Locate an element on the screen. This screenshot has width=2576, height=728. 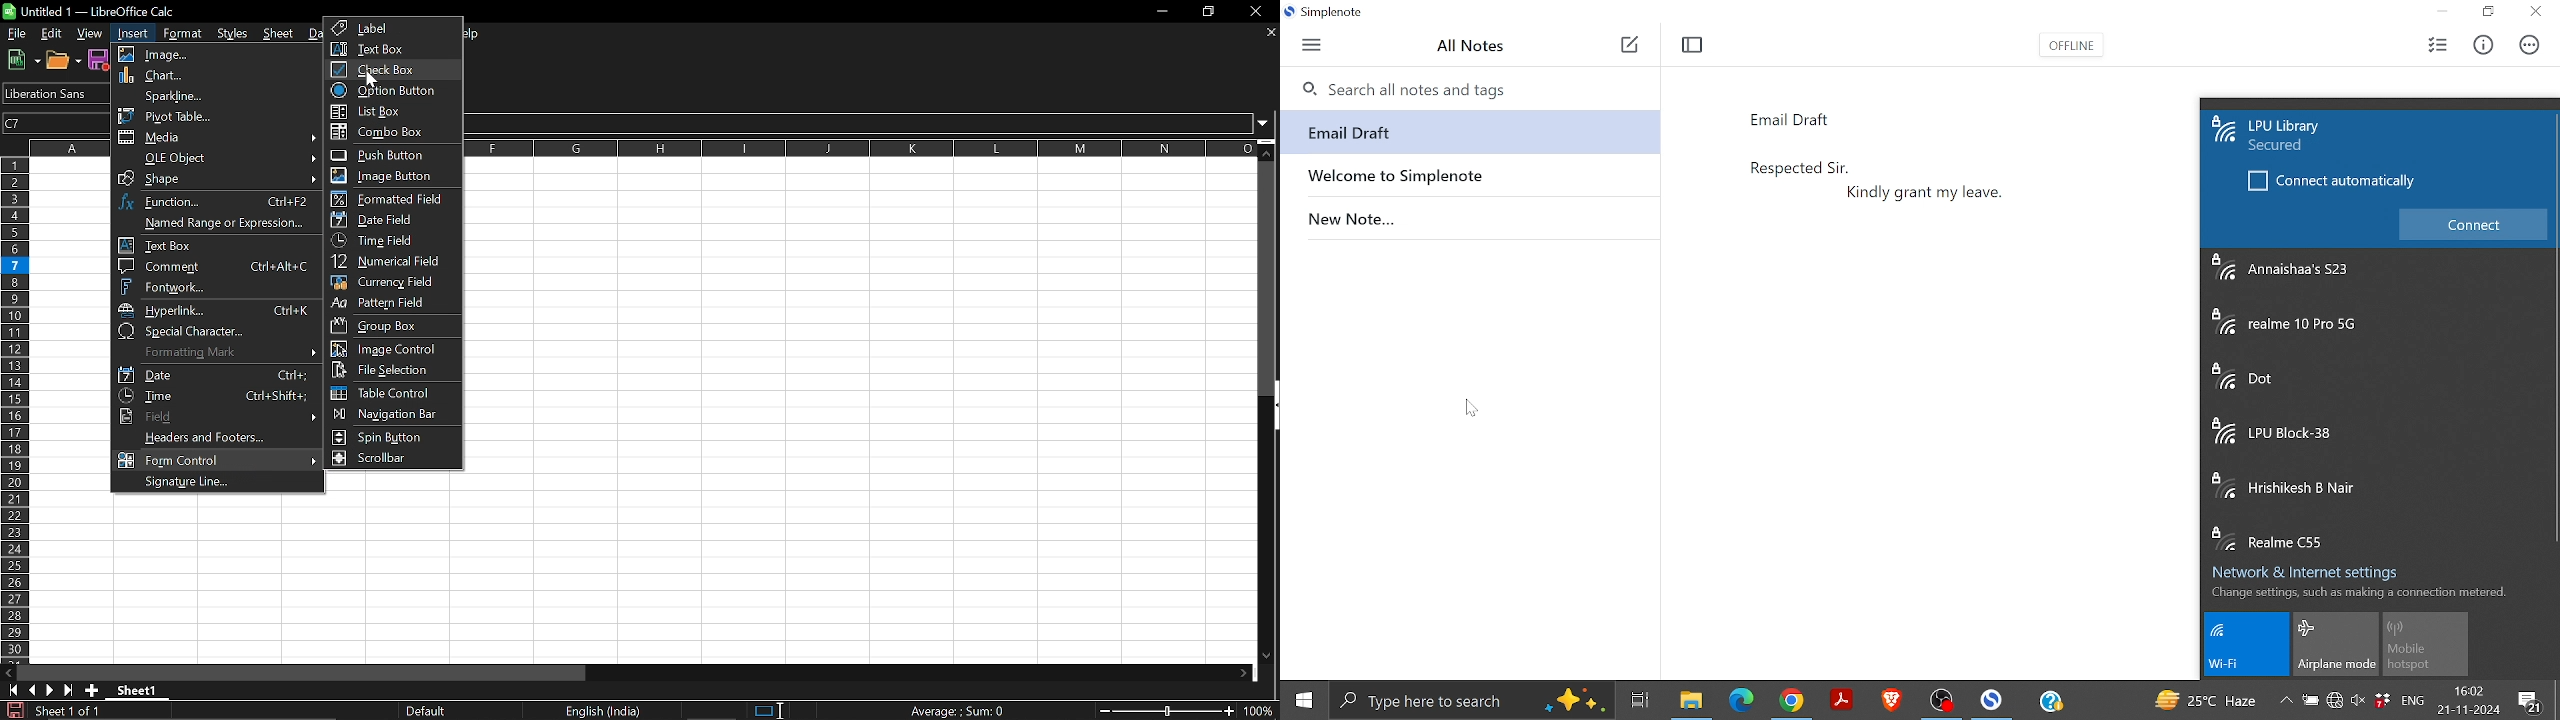
Connect automatically is located at coordinates (2331, 187).